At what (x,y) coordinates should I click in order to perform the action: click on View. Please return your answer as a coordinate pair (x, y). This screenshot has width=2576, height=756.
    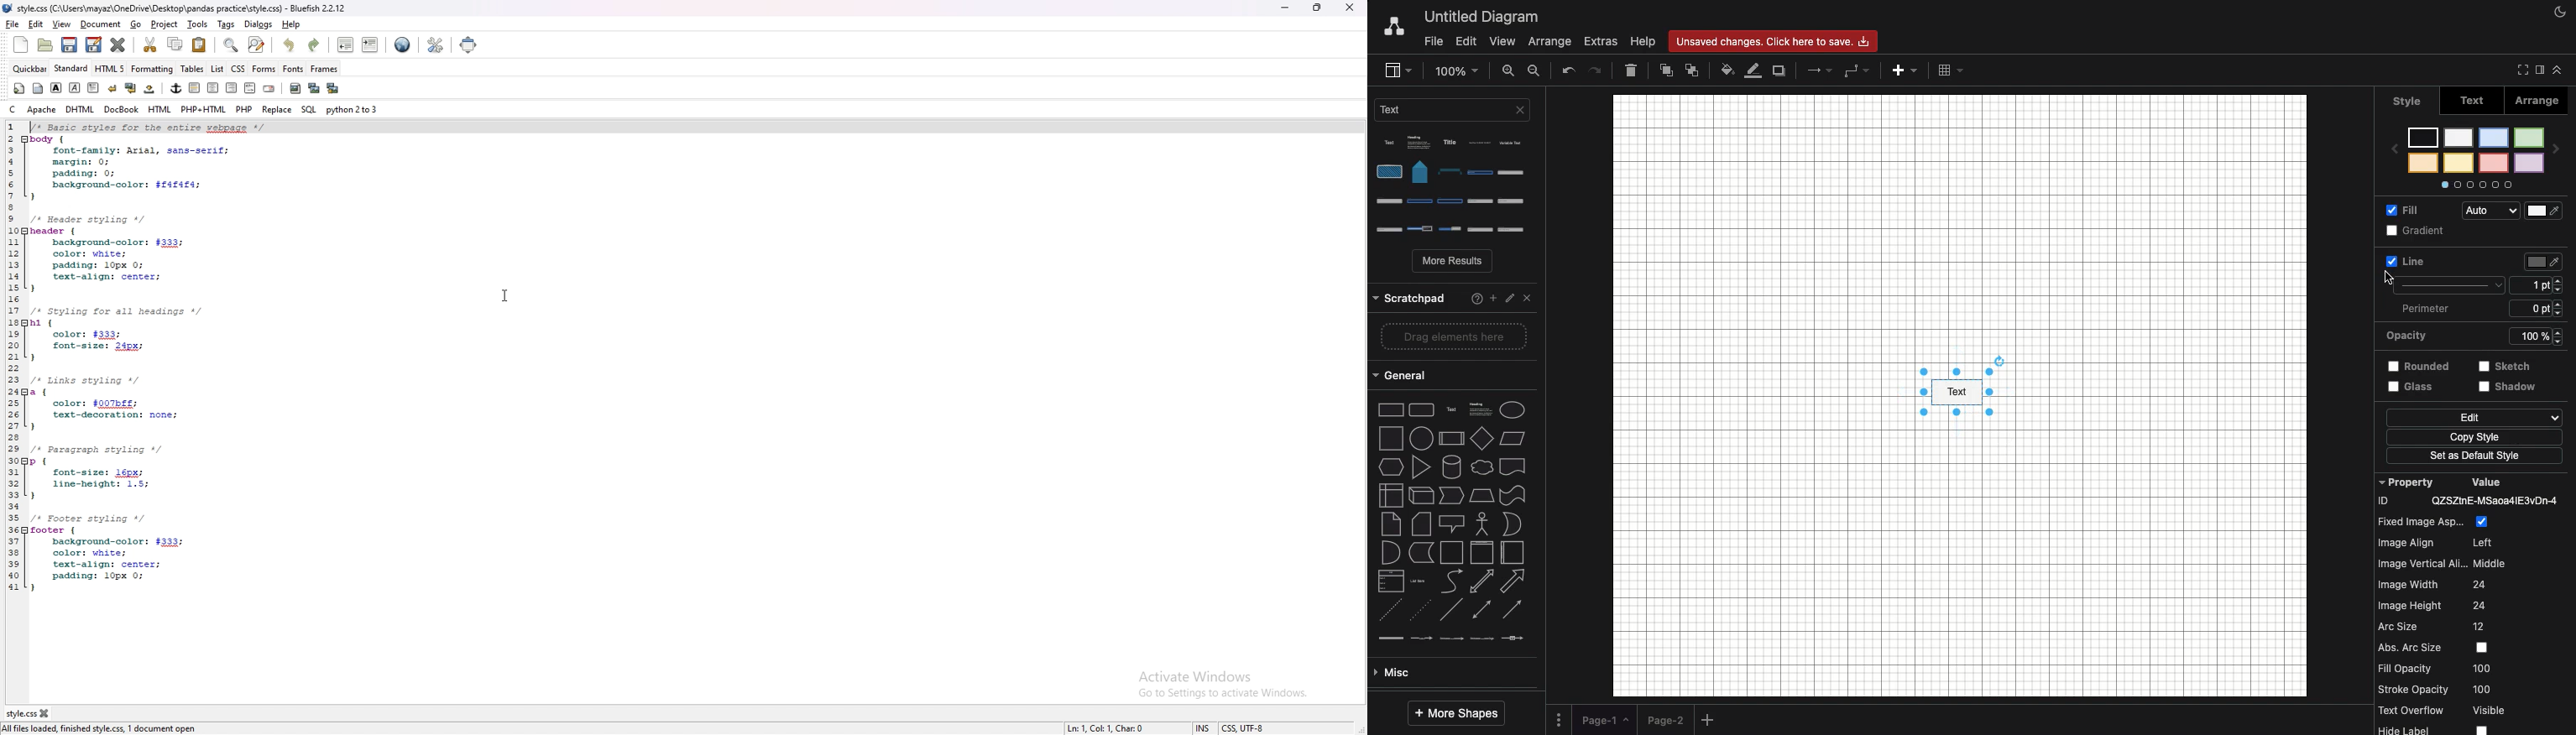
    Looking at the image, I should click on (1503, 43).